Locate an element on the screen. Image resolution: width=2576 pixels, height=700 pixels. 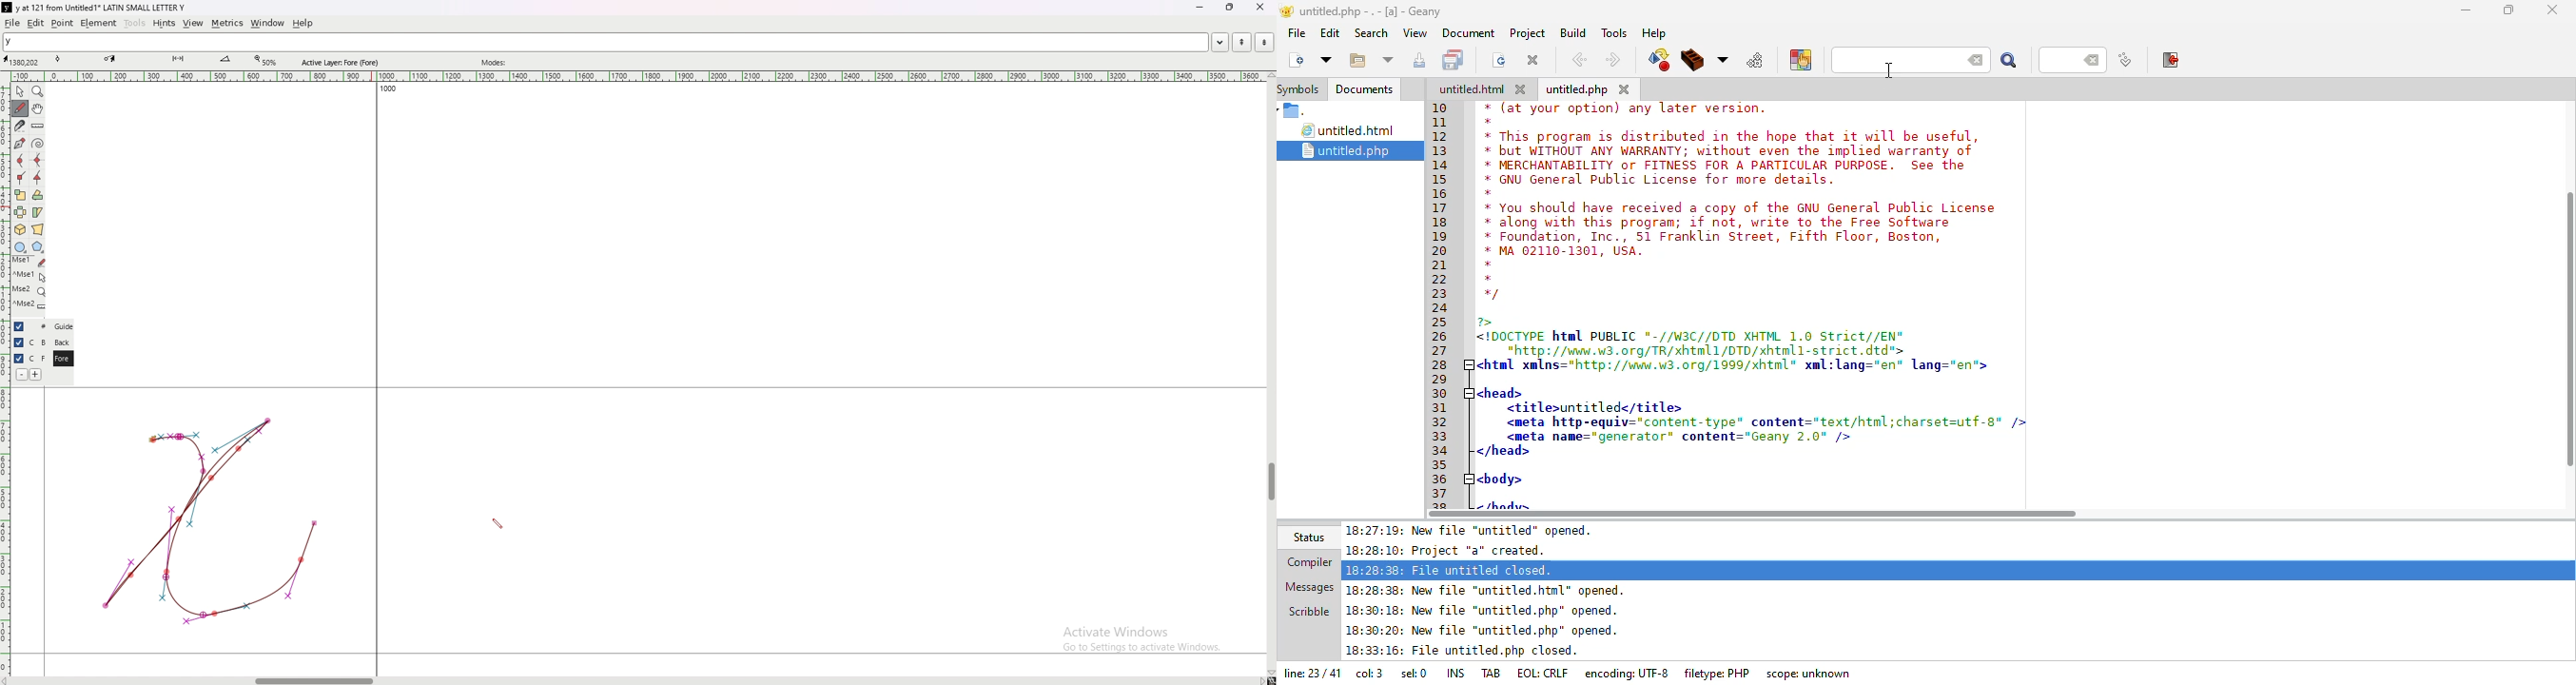
circle or ellipse is located at coordinates (20, 247).